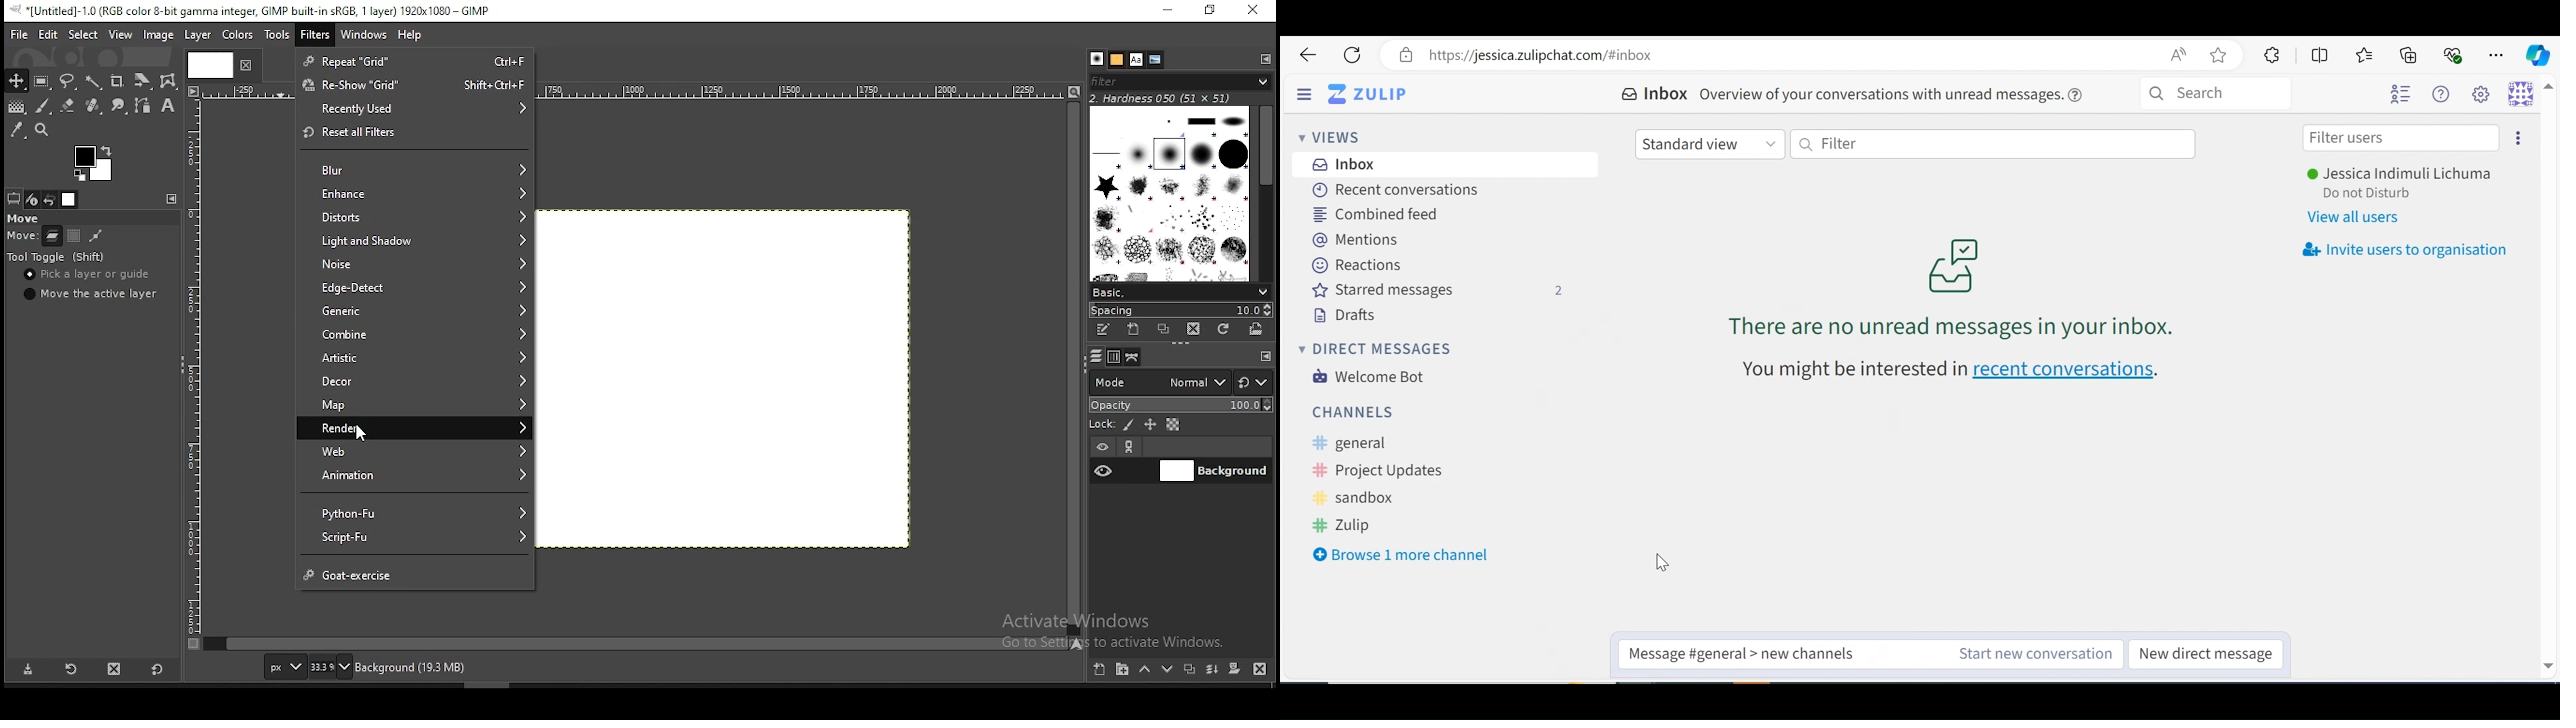  Describe the element at coordinates (2366, 55) in the screenshot. I see `Favorites` at that location.